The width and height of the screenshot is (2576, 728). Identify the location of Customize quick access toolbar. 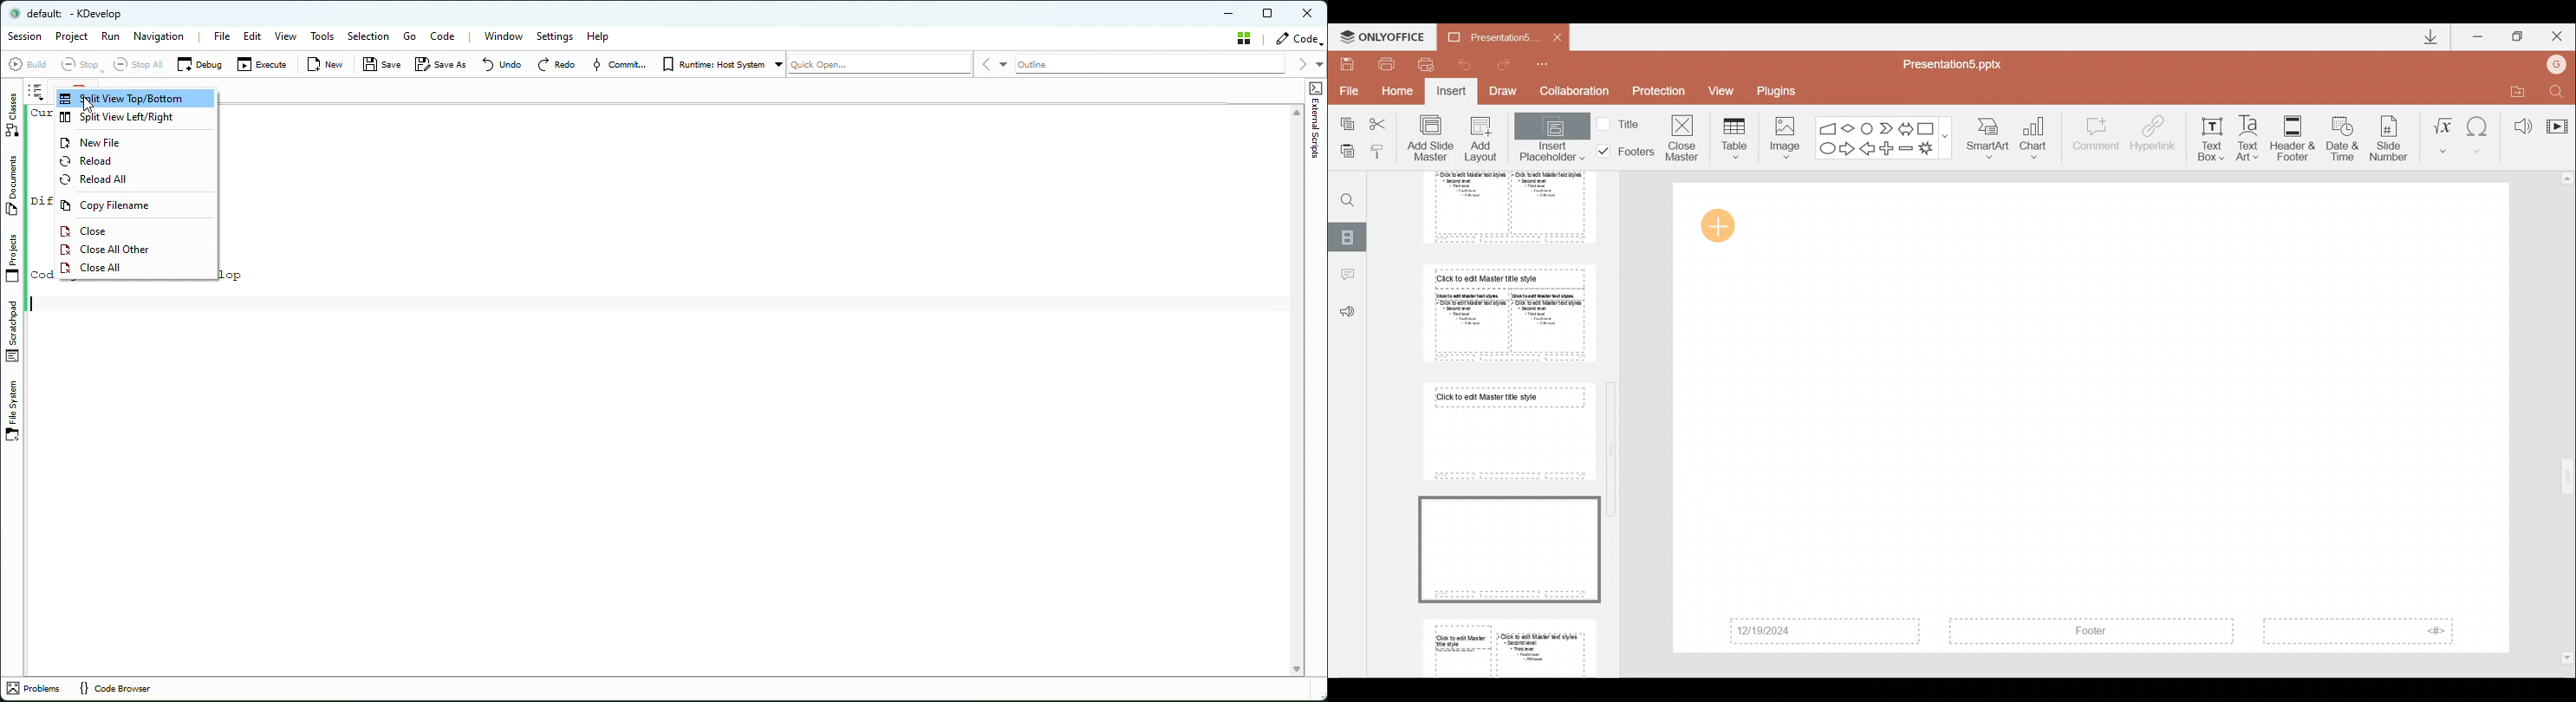
(1551, 64).